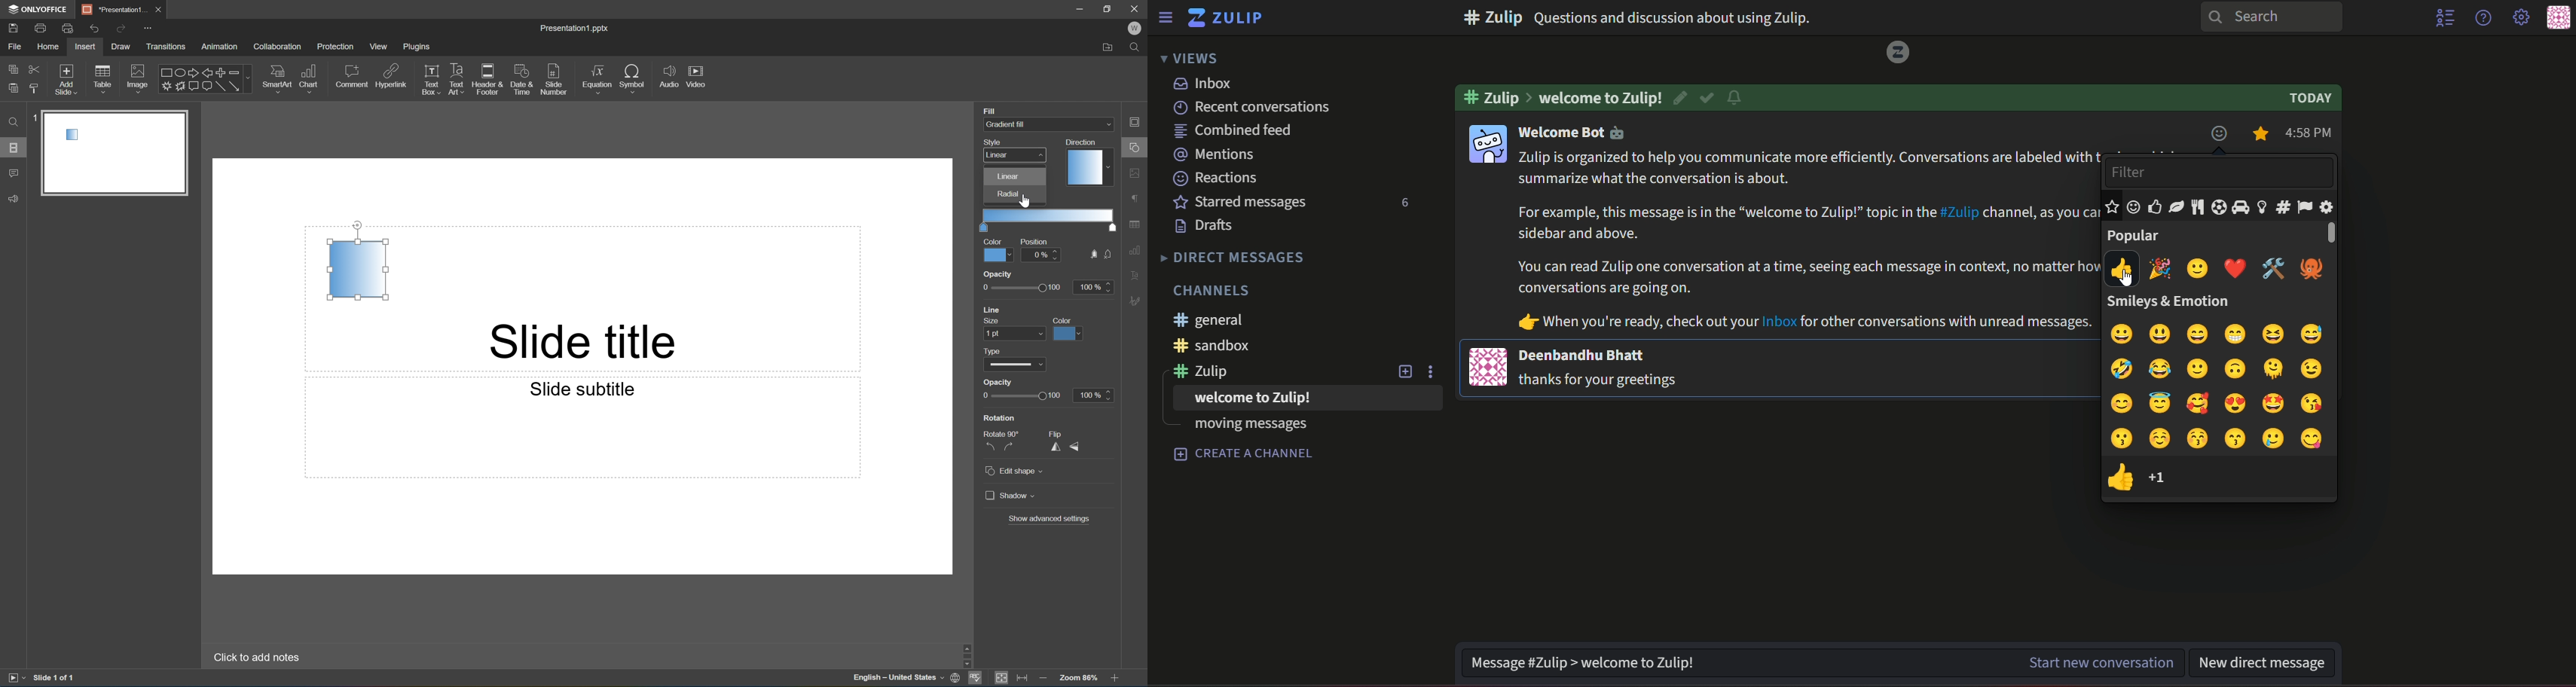 This screenshot has height=700, width=2576. I want to click on 1, so click(35, 118).